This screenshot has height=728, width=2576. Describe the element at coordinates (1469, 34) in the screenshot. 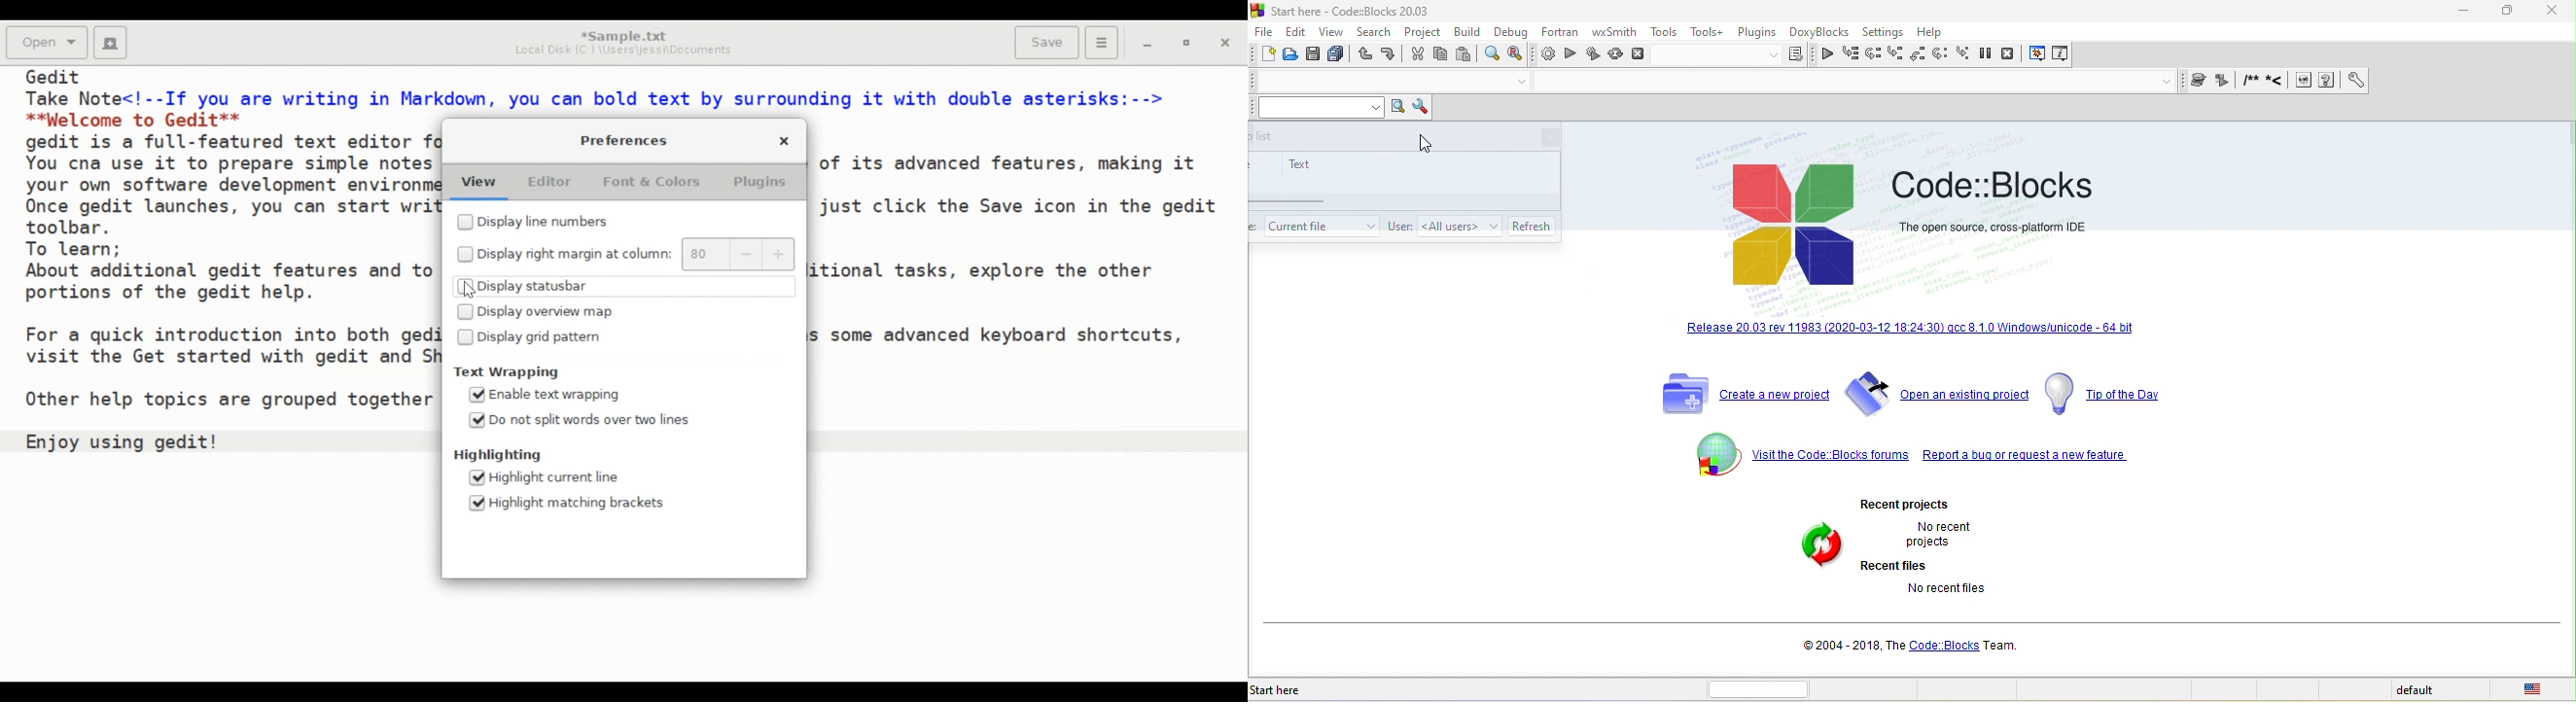

I see `build` at that location.